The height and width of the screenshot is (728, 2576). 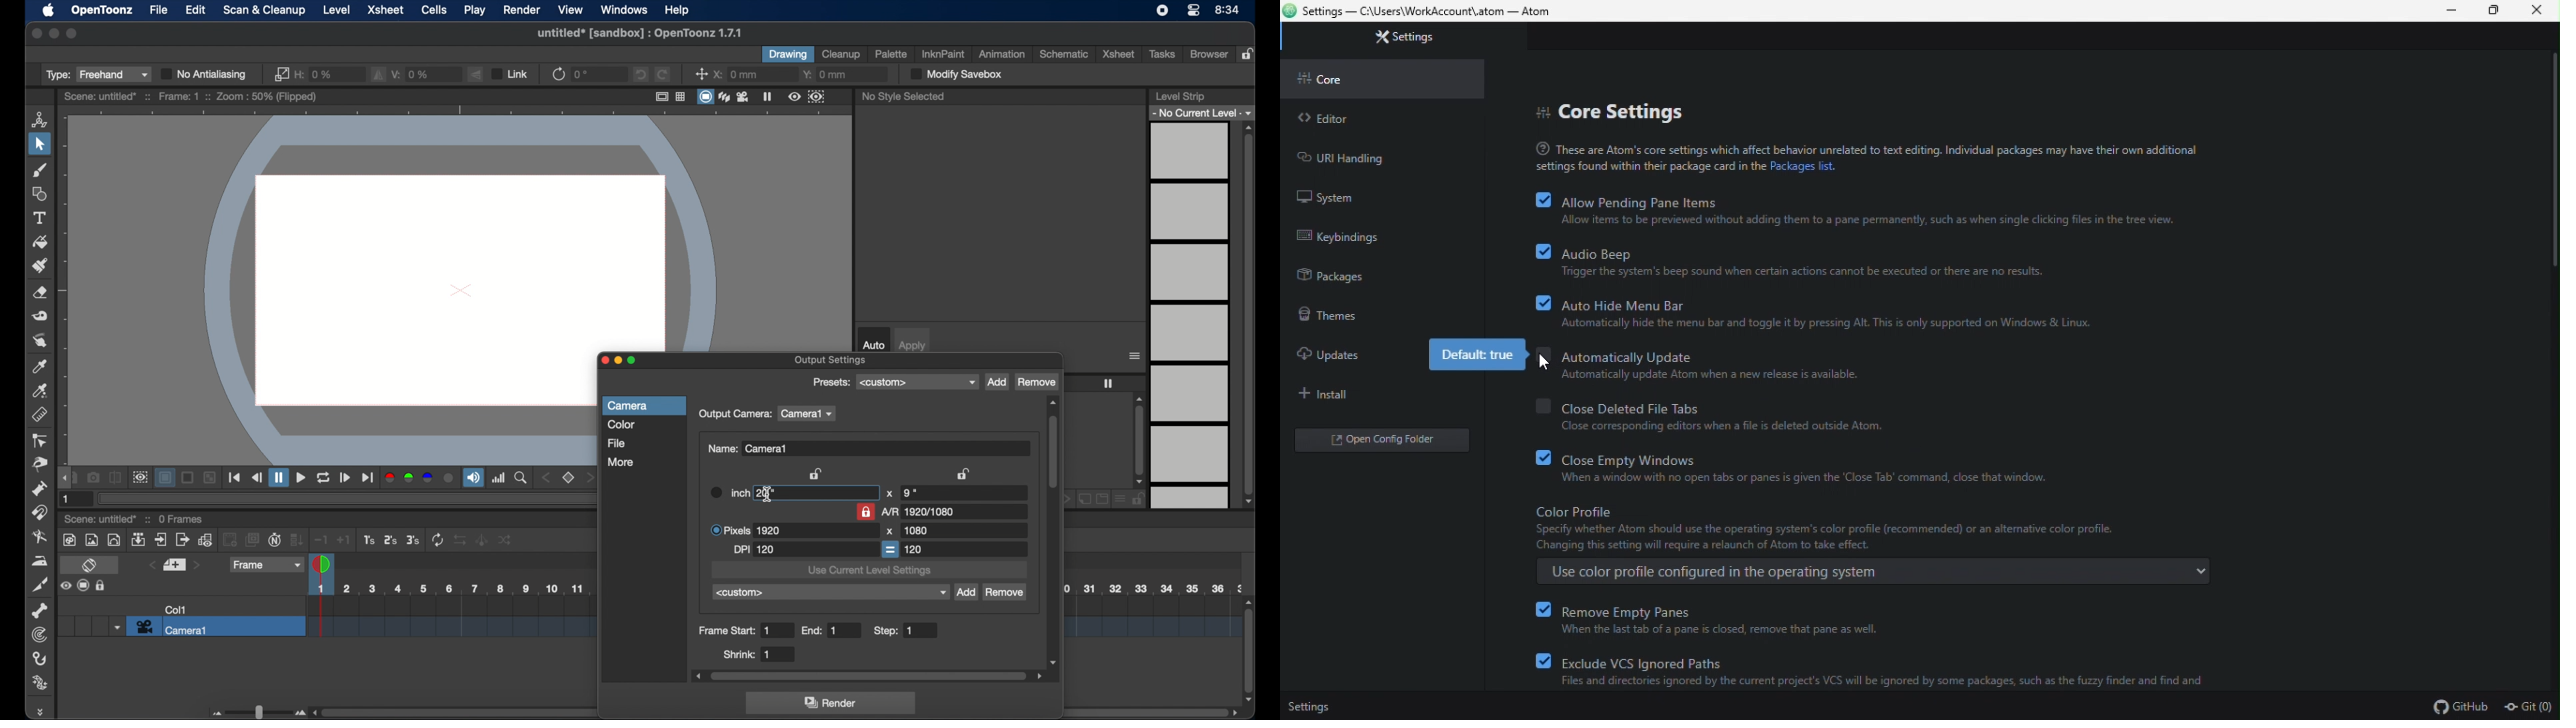 What do you see at coordinates (1317, 704) in the screenshot?
I see `Settings` at bounding box center [1317, 704].